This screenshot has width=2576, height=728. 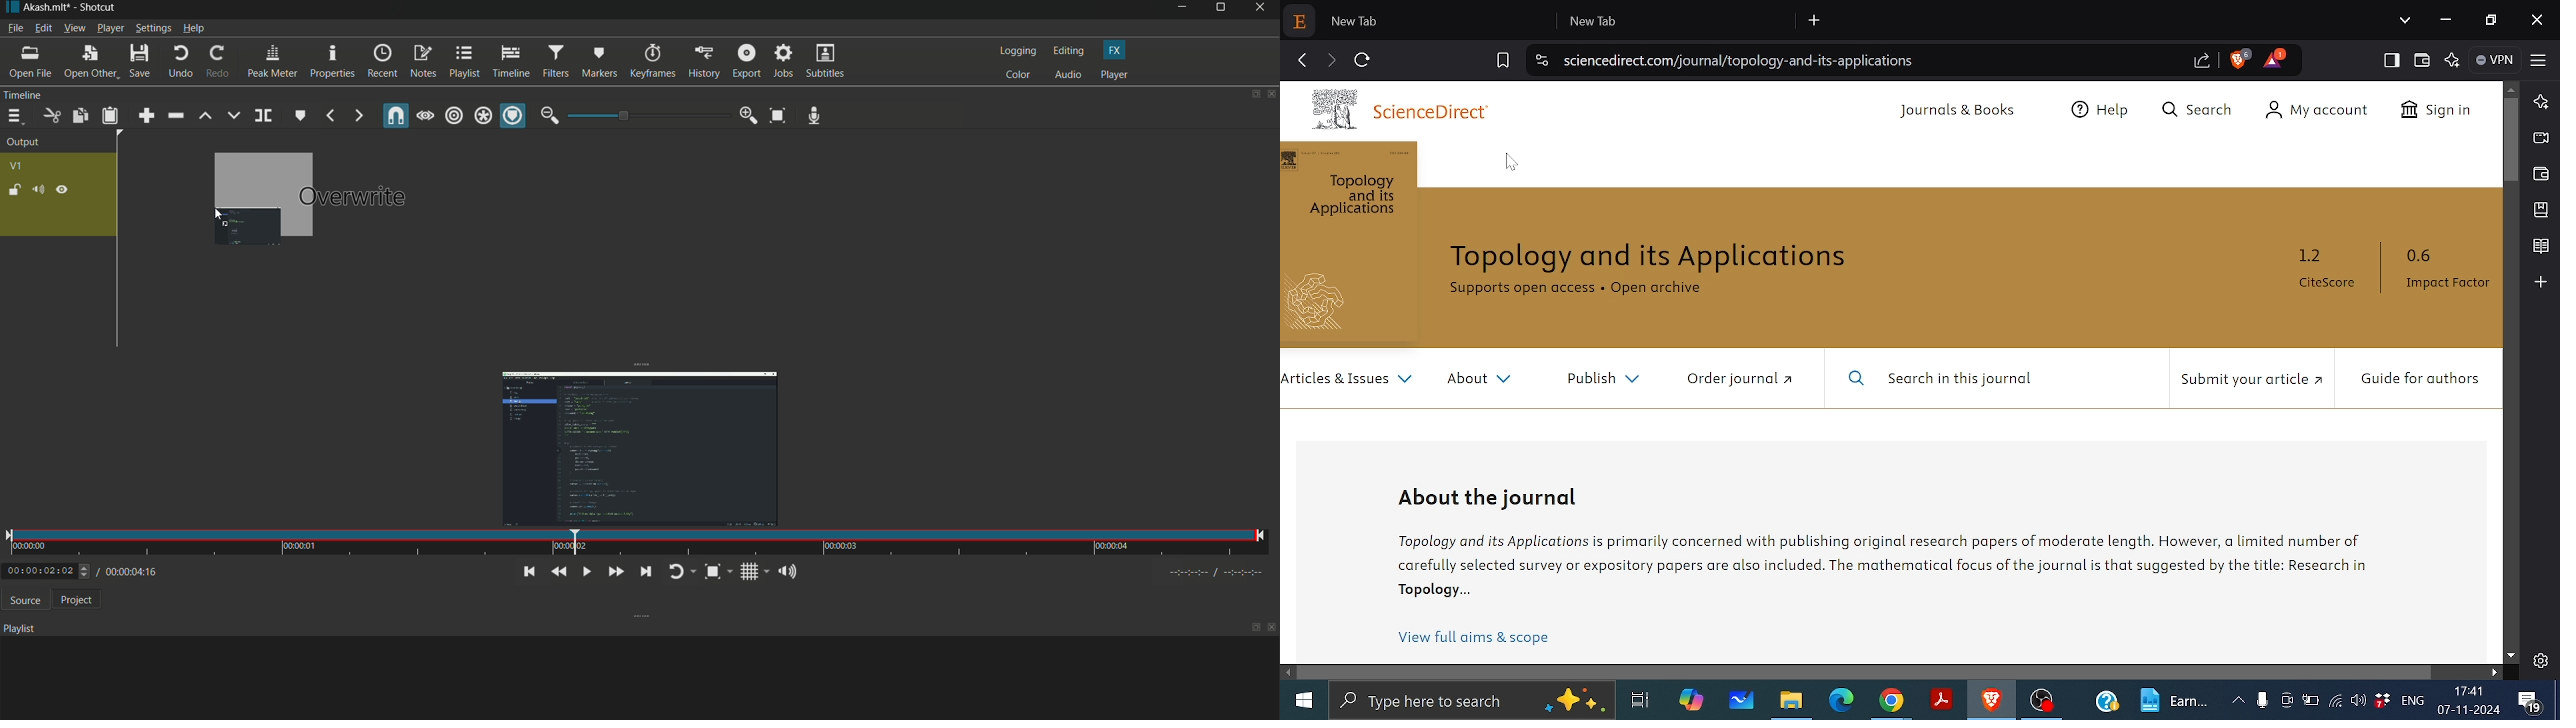 What do you see at coordinates (2107, 703) in the screenshot?
I see `Hp support assistant` at bounding box center [2107, 703].